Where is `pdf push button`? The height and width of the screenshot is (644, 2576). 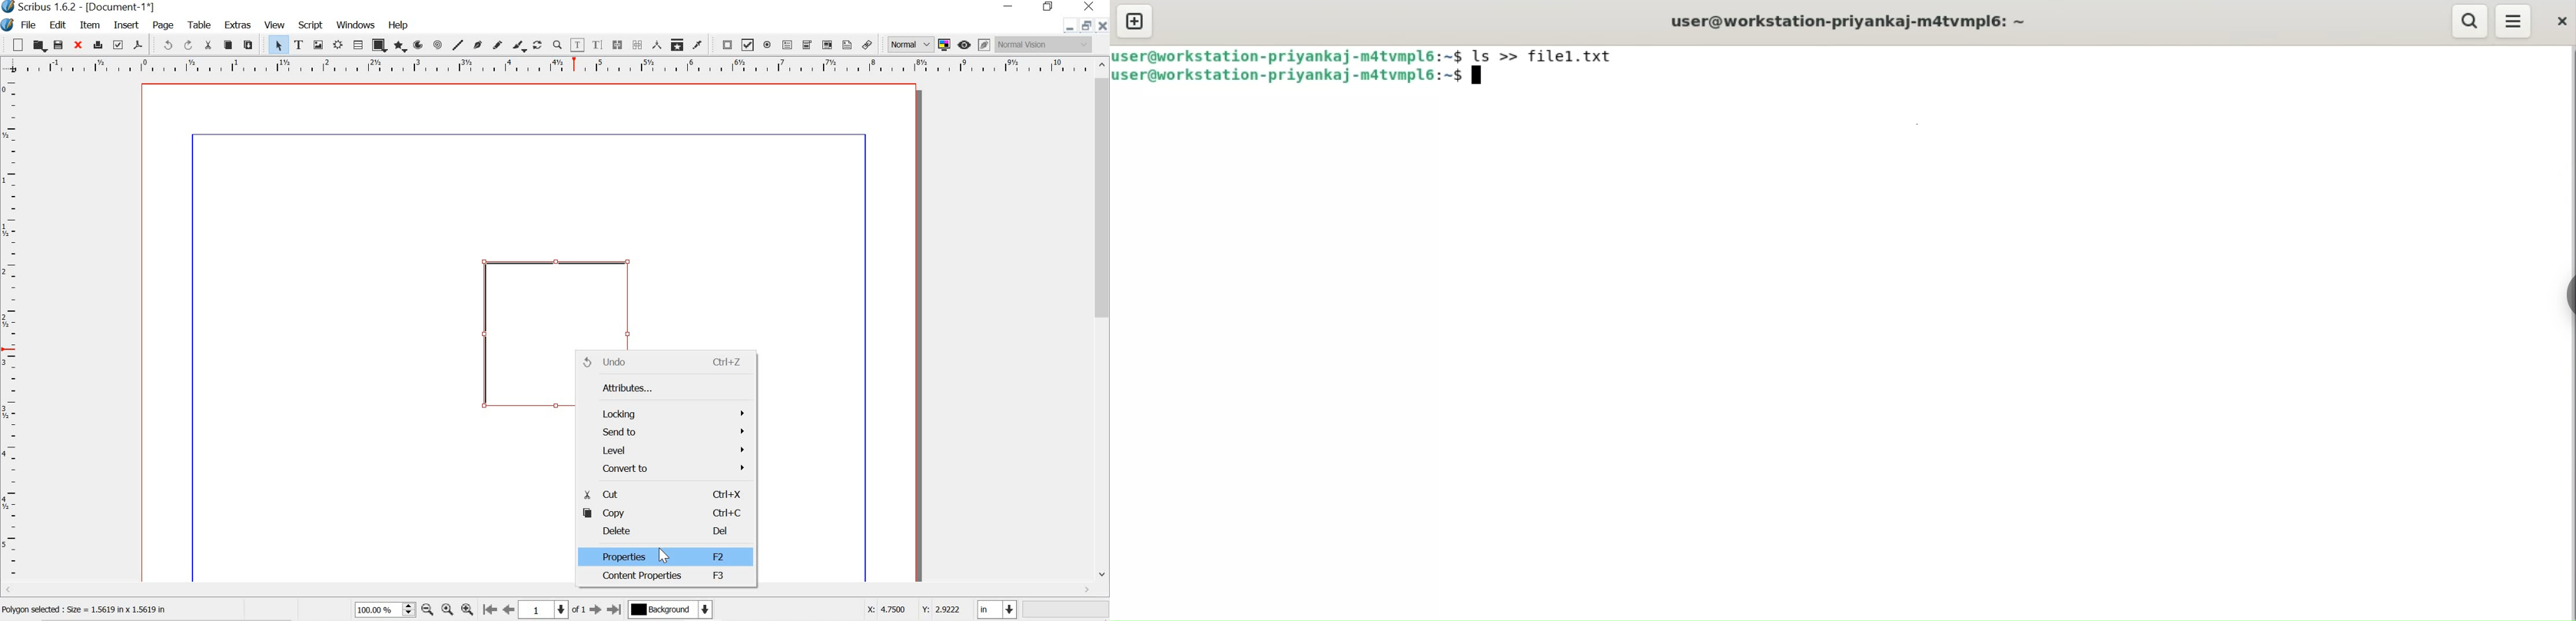 pdf push button is located at coordinates (726, 44).